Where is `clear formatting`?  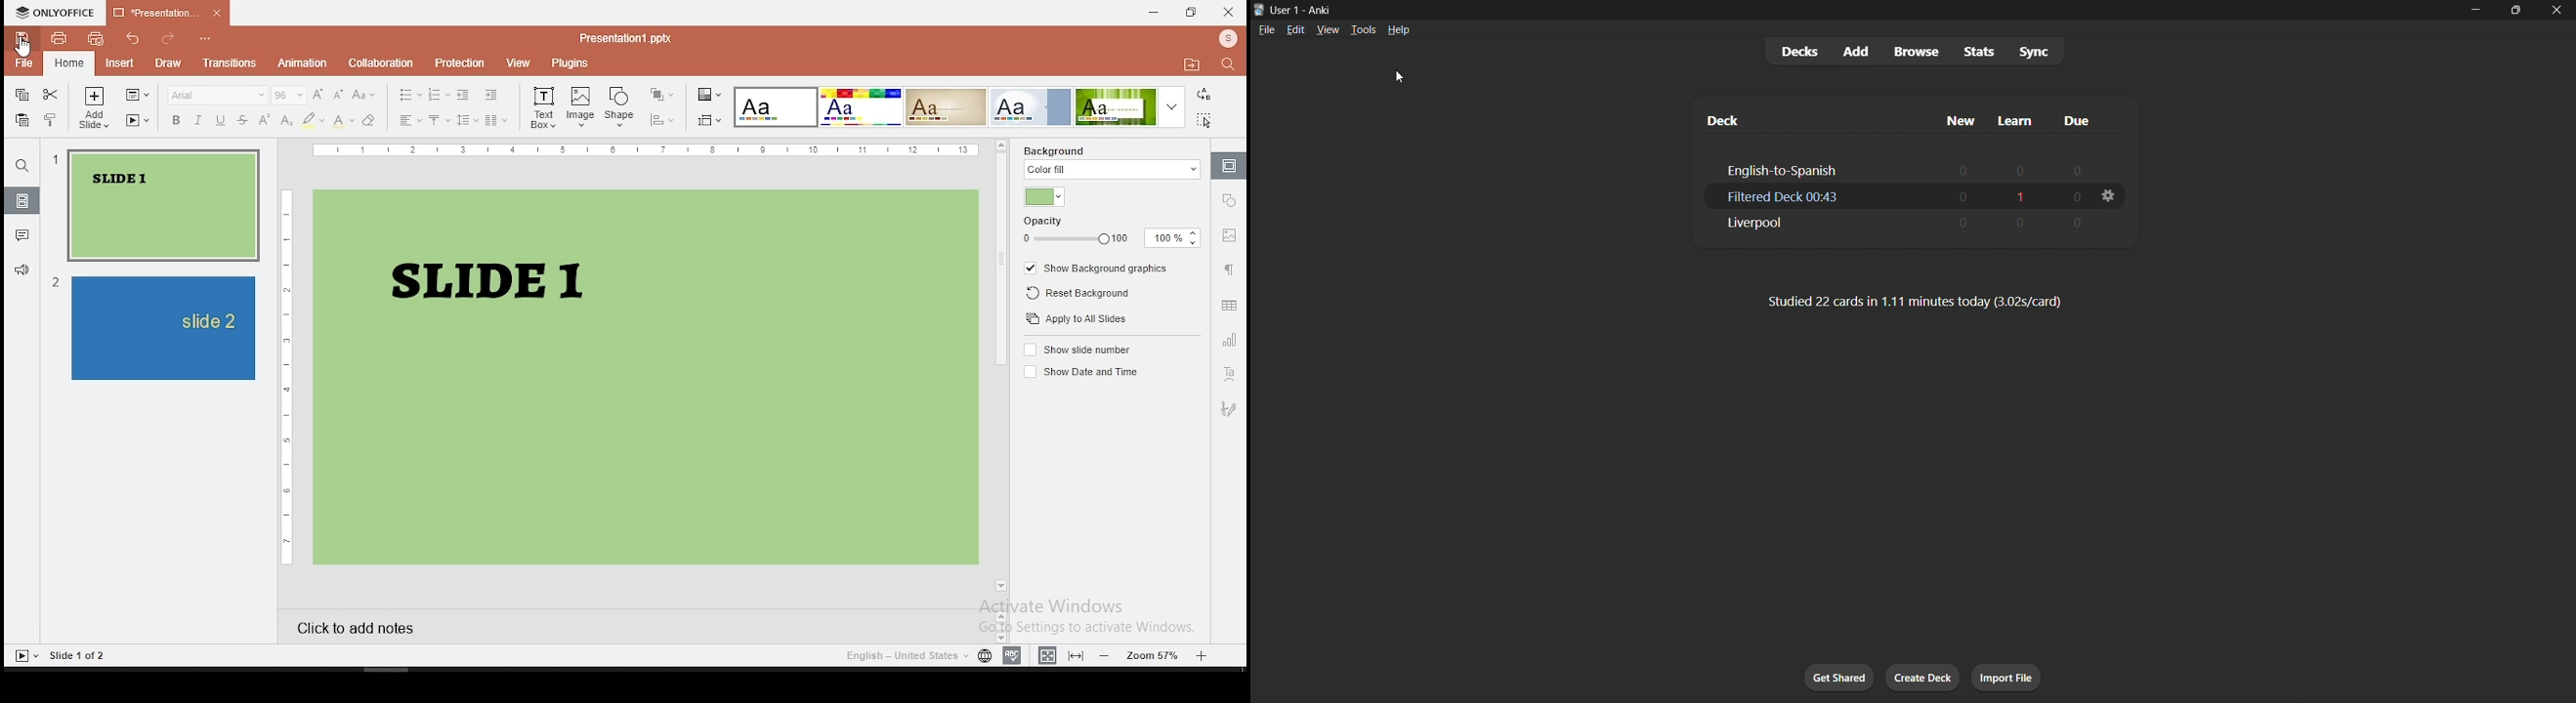
clear formatting is located at coordinates (370, 120).